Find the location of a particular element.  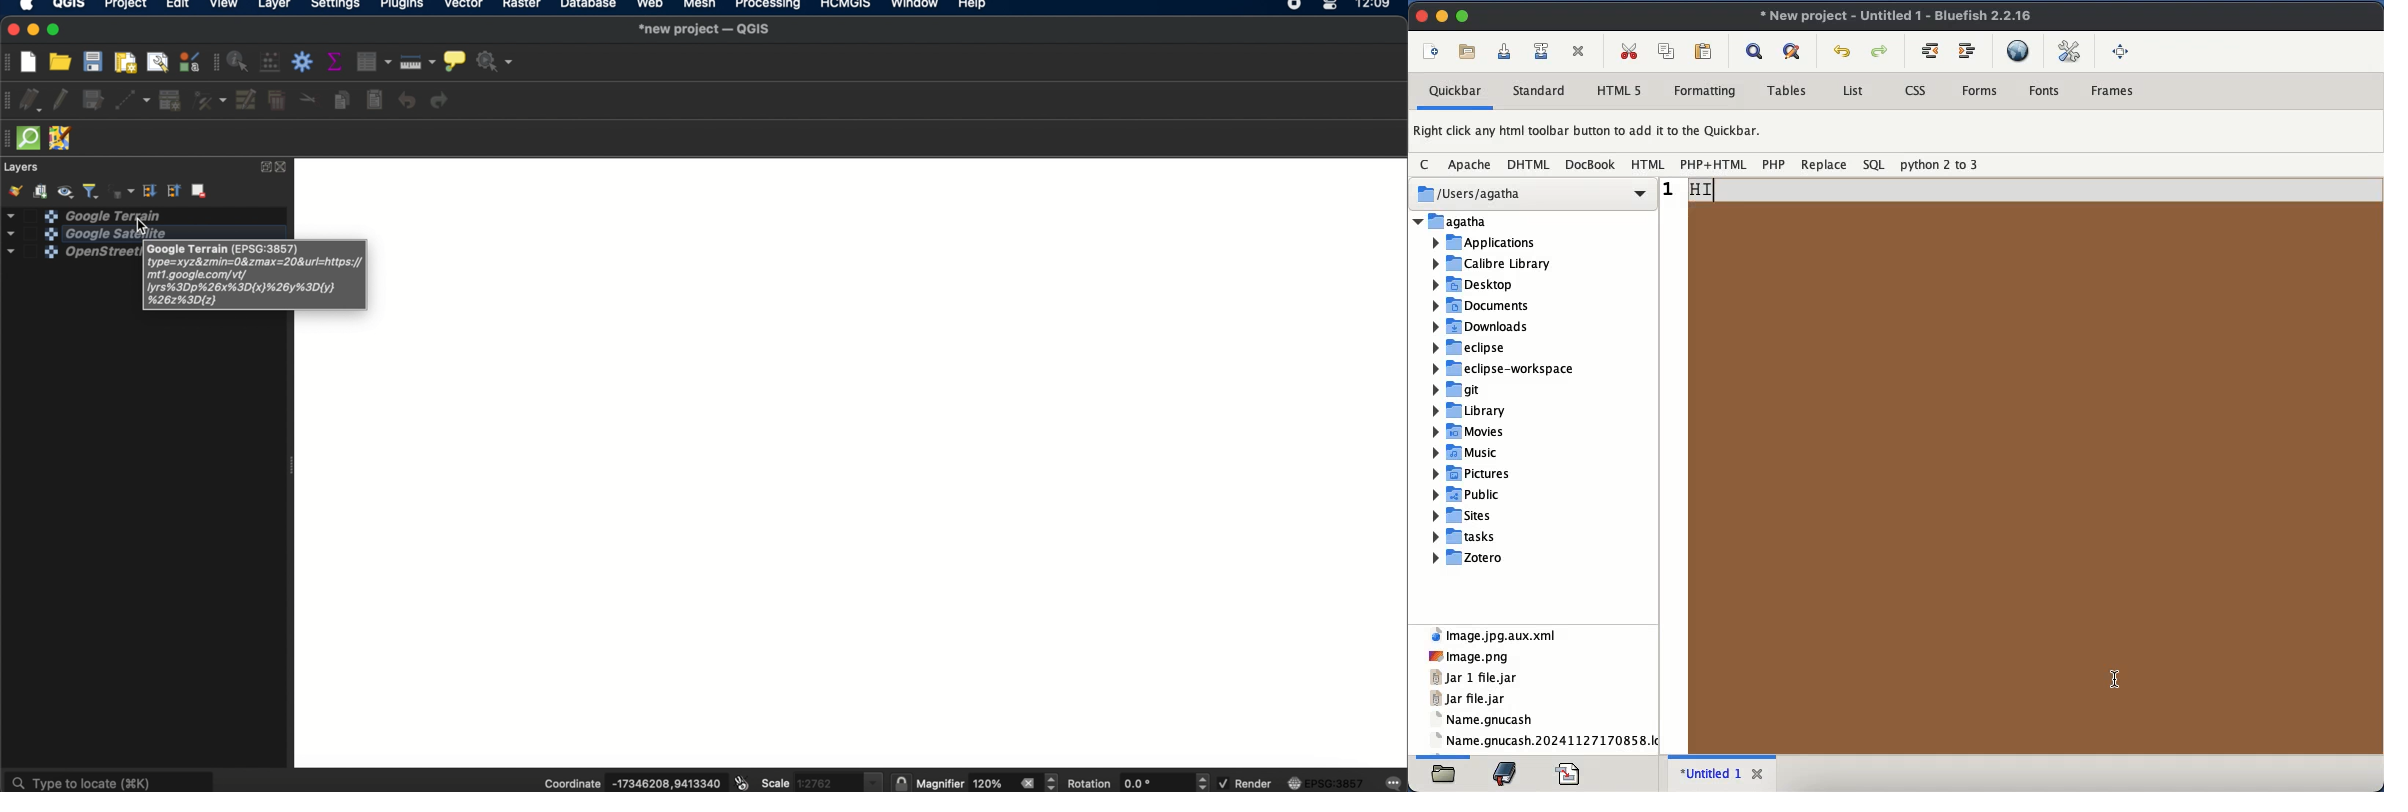

google satellite is located at coordinates (70, 234).